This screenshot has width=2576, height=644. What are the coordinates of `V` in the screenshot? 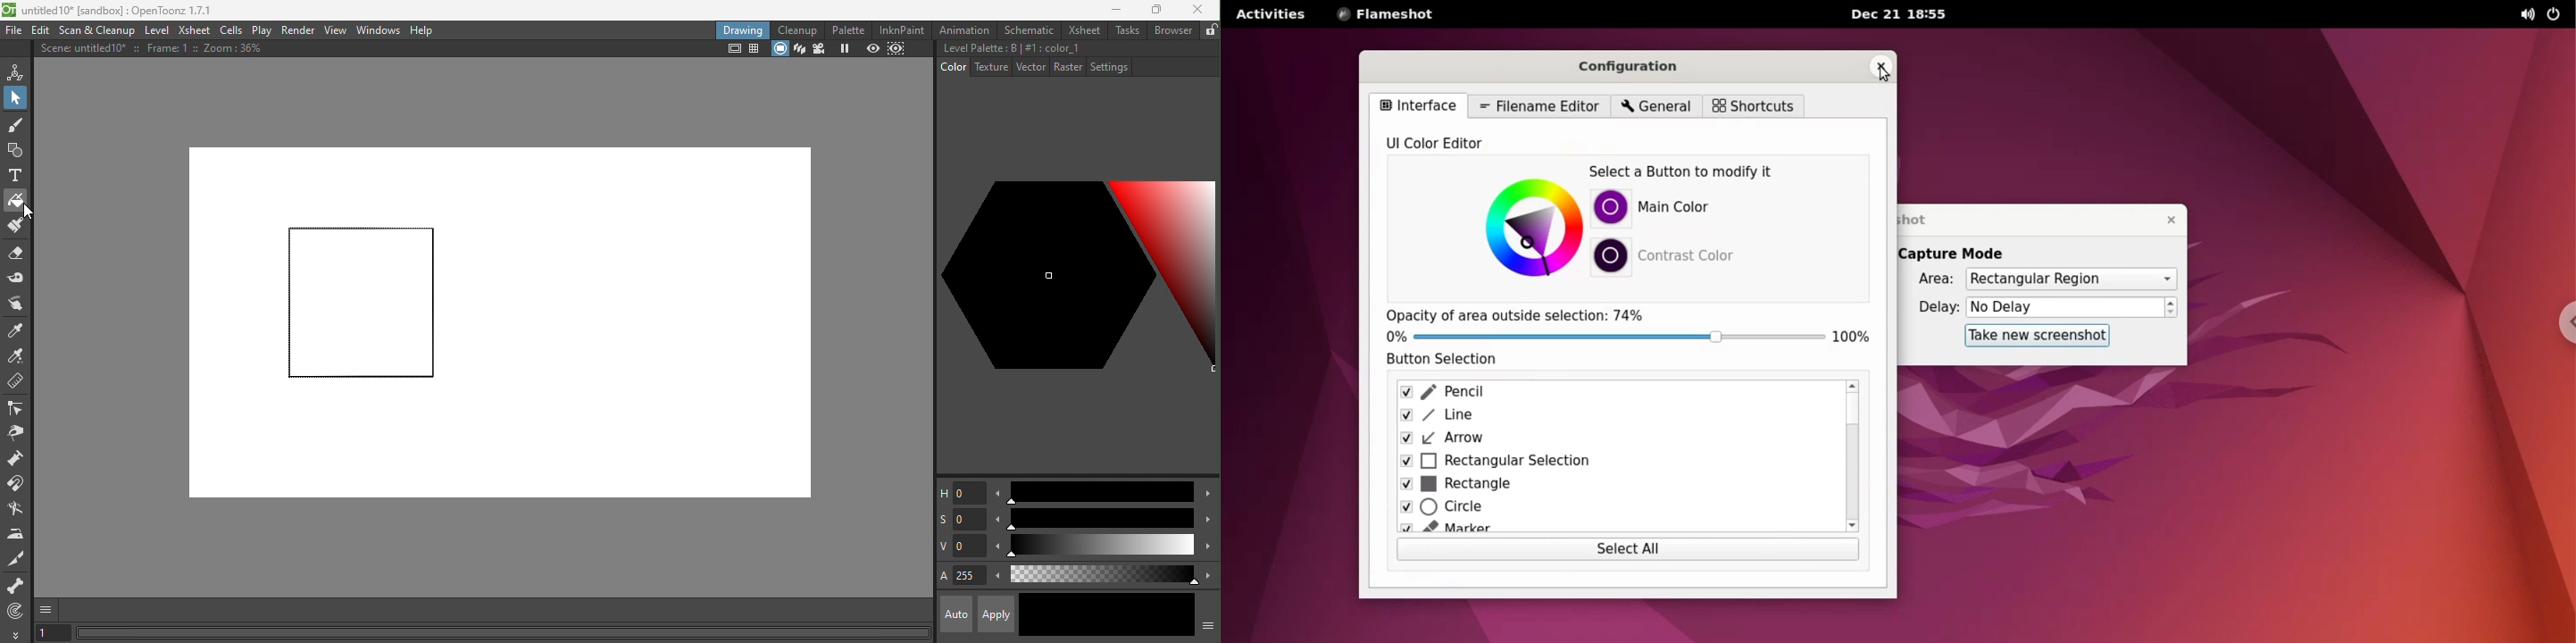 It's located at (961, 546).